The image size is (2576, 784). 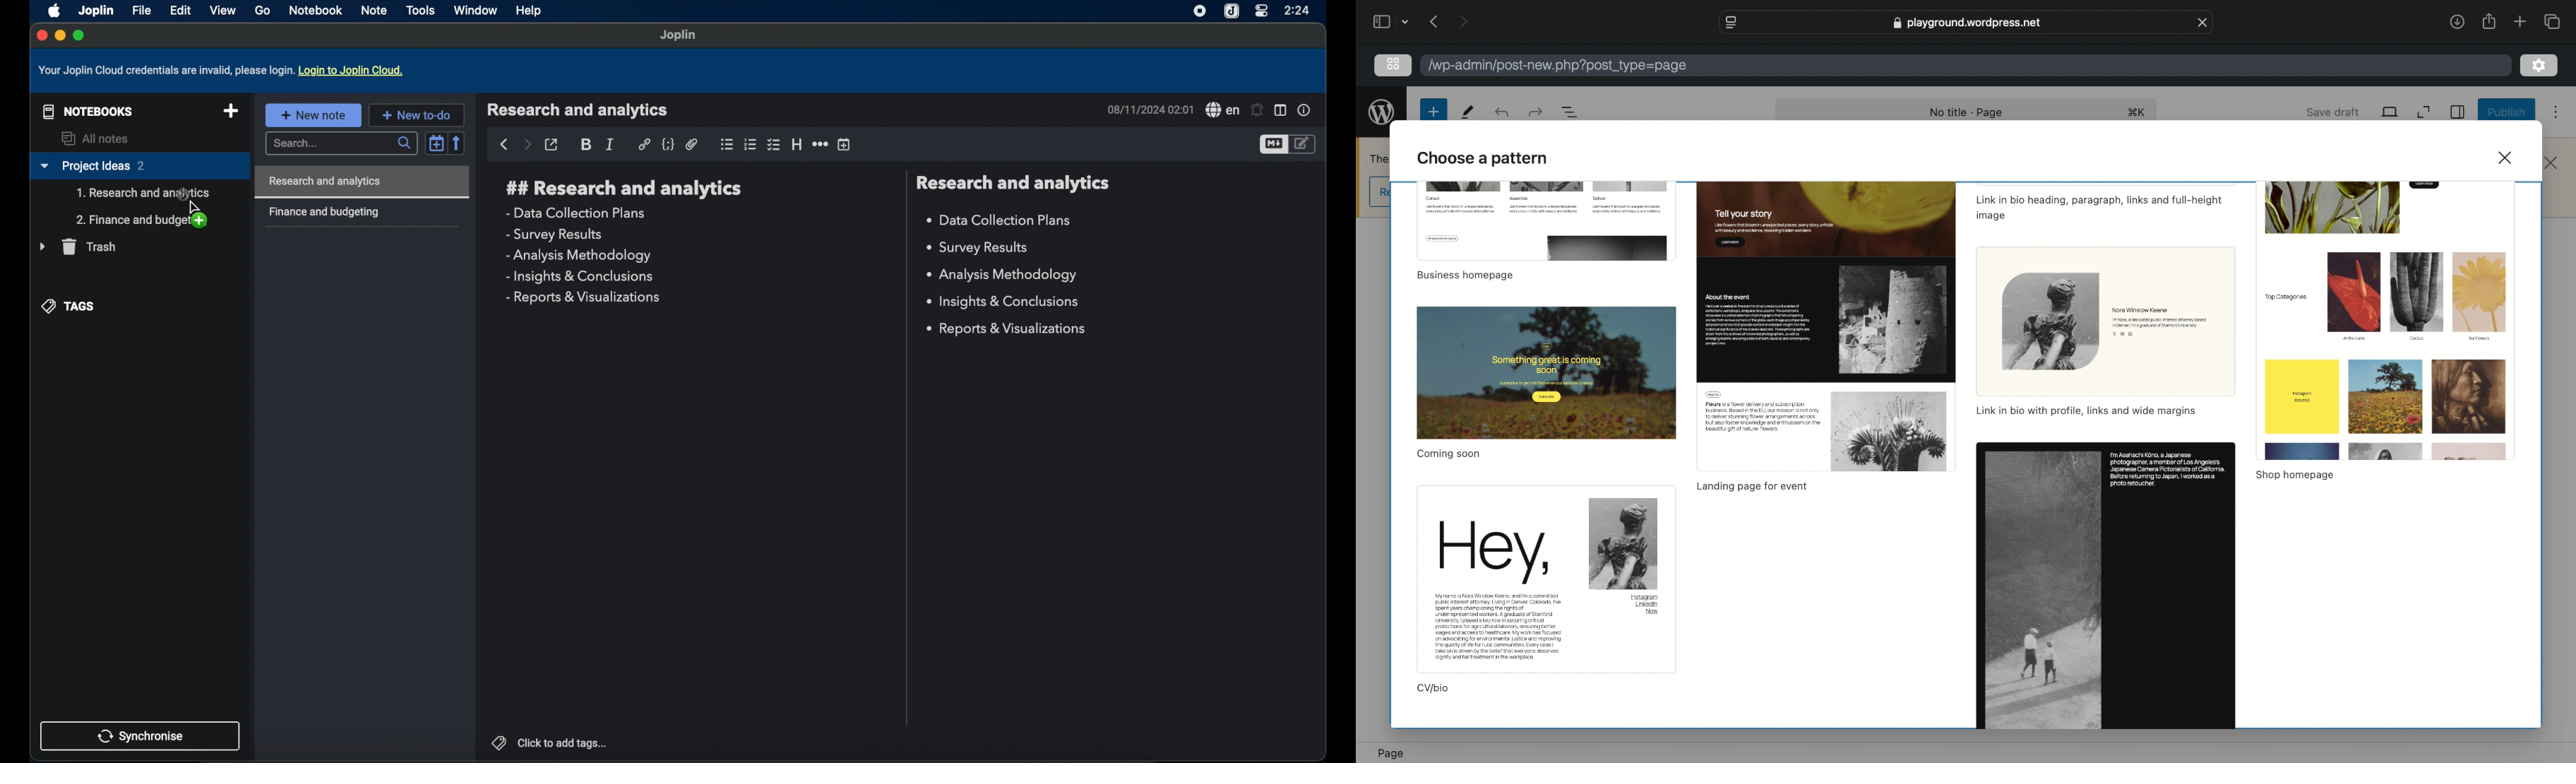 What do you see at coordinates (669, 145) in the screenshot?
I see `code` at bounding box center [669, 145].